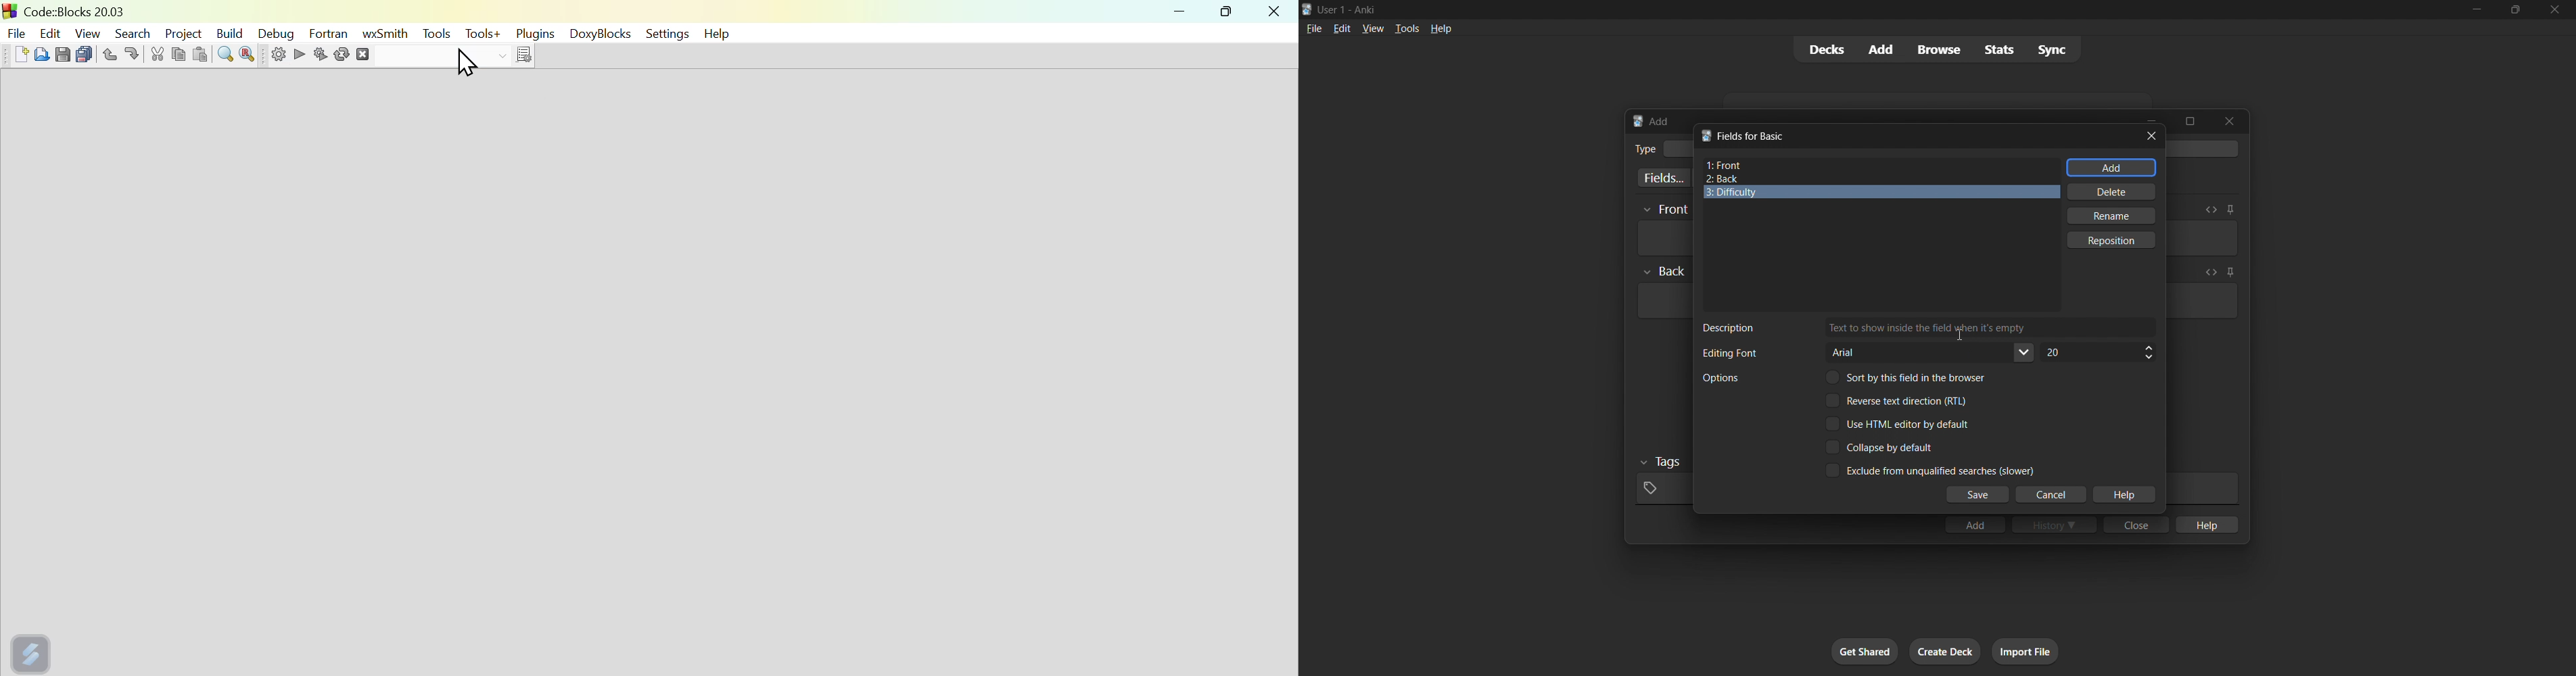  Describe the element at coordinates (1677, 149) in the screenshot. I see `basic card type` at that location.